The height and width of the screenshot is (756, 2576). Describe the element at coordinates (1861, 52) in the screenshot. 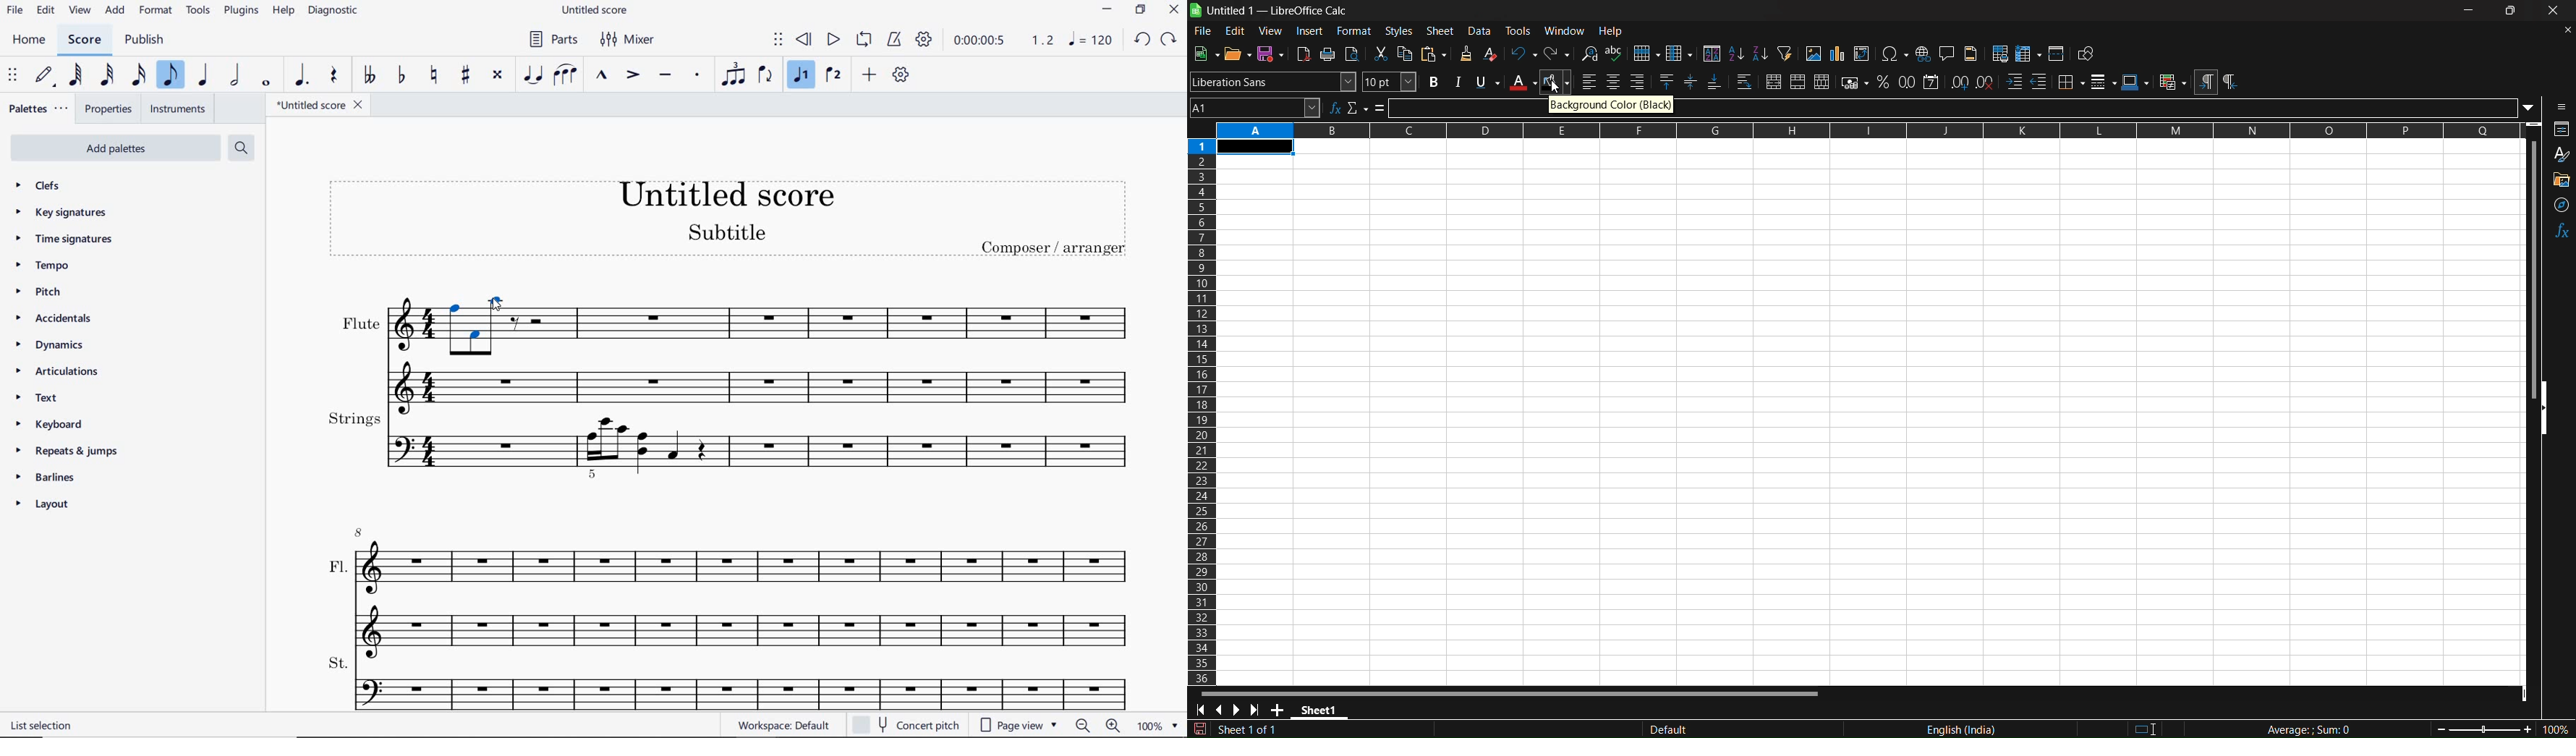

I see `insert or edit piovt table` at that location.